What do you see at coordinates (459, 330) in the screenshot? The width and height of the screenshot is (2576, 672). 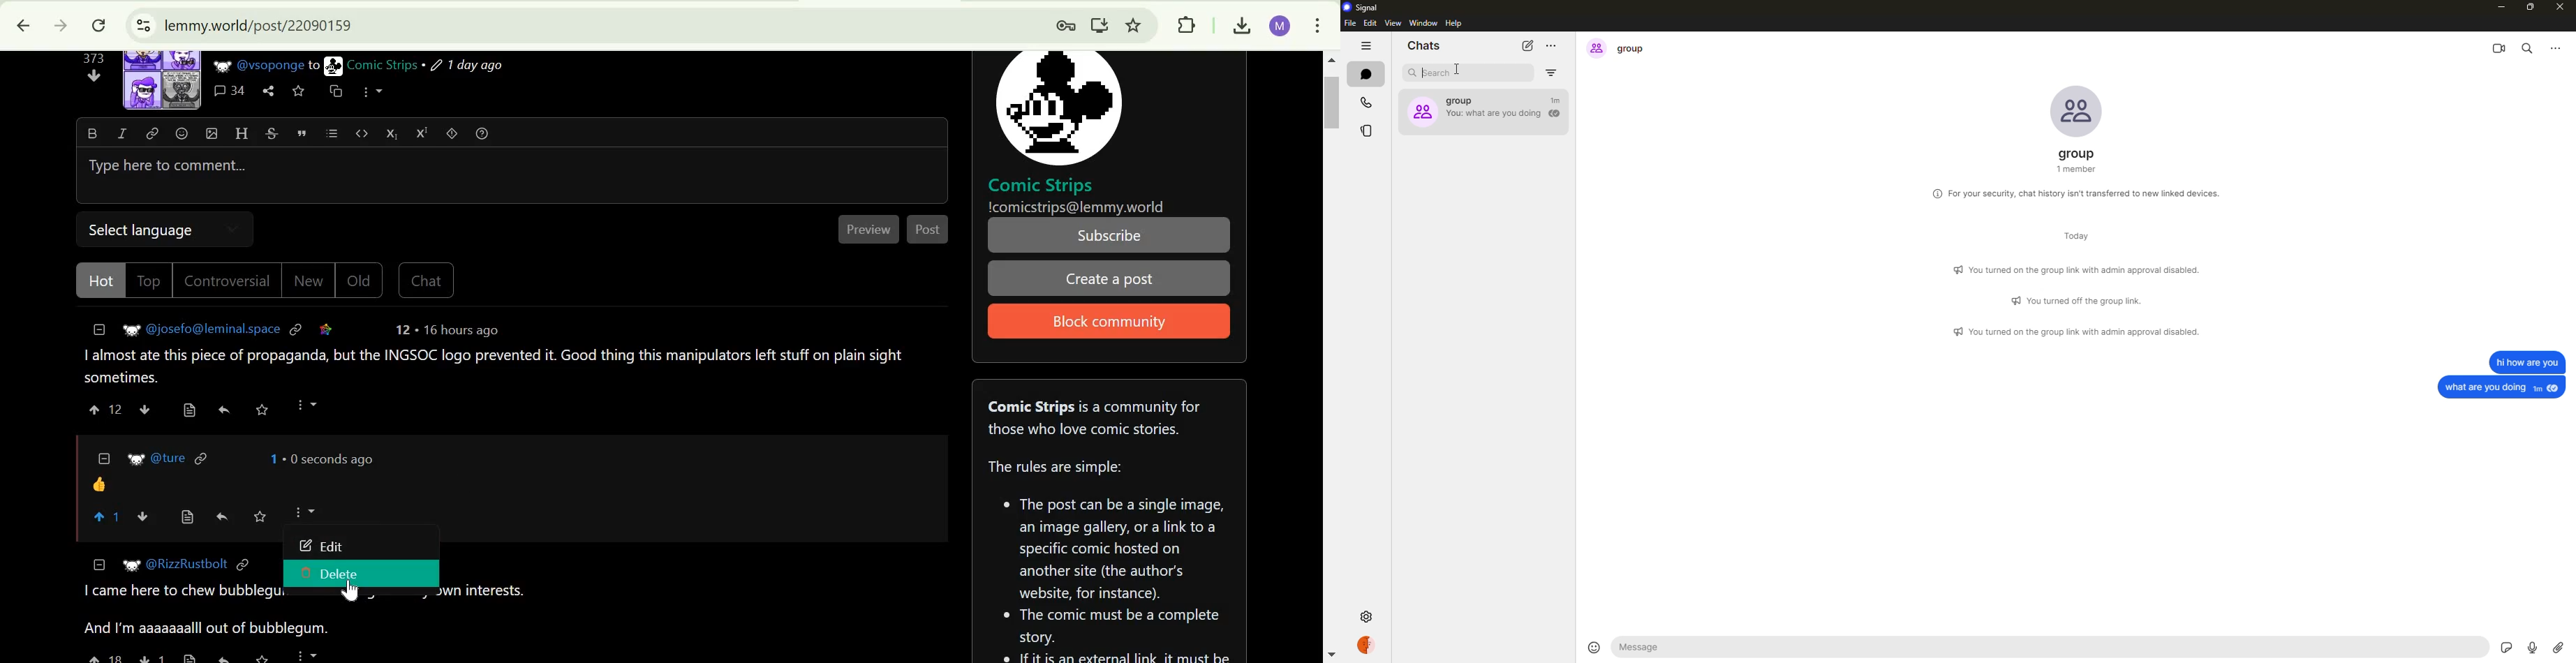 I see `16 hours ago` at bounding box center [459, 330].